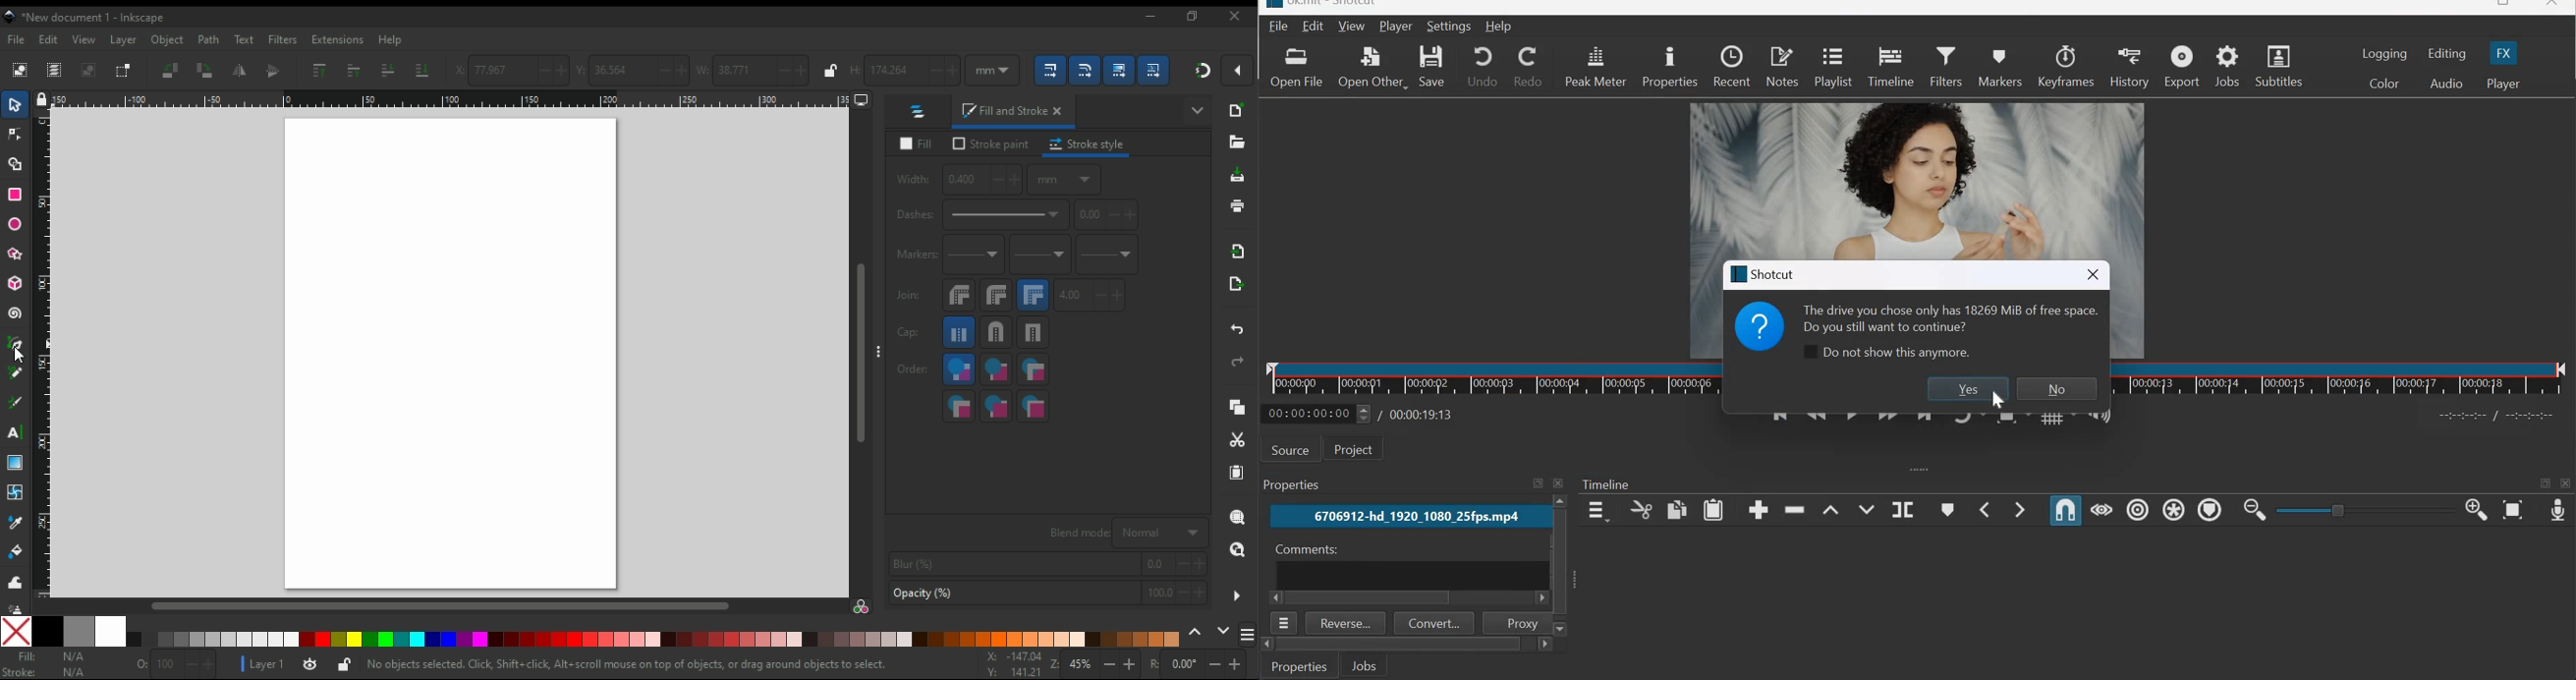 The height and width of the screenshot is (700, 2576). What do you see at coordinates (1832, 69) in the screenshot?
I see `Playlist` at bounding box center [1832, 69].